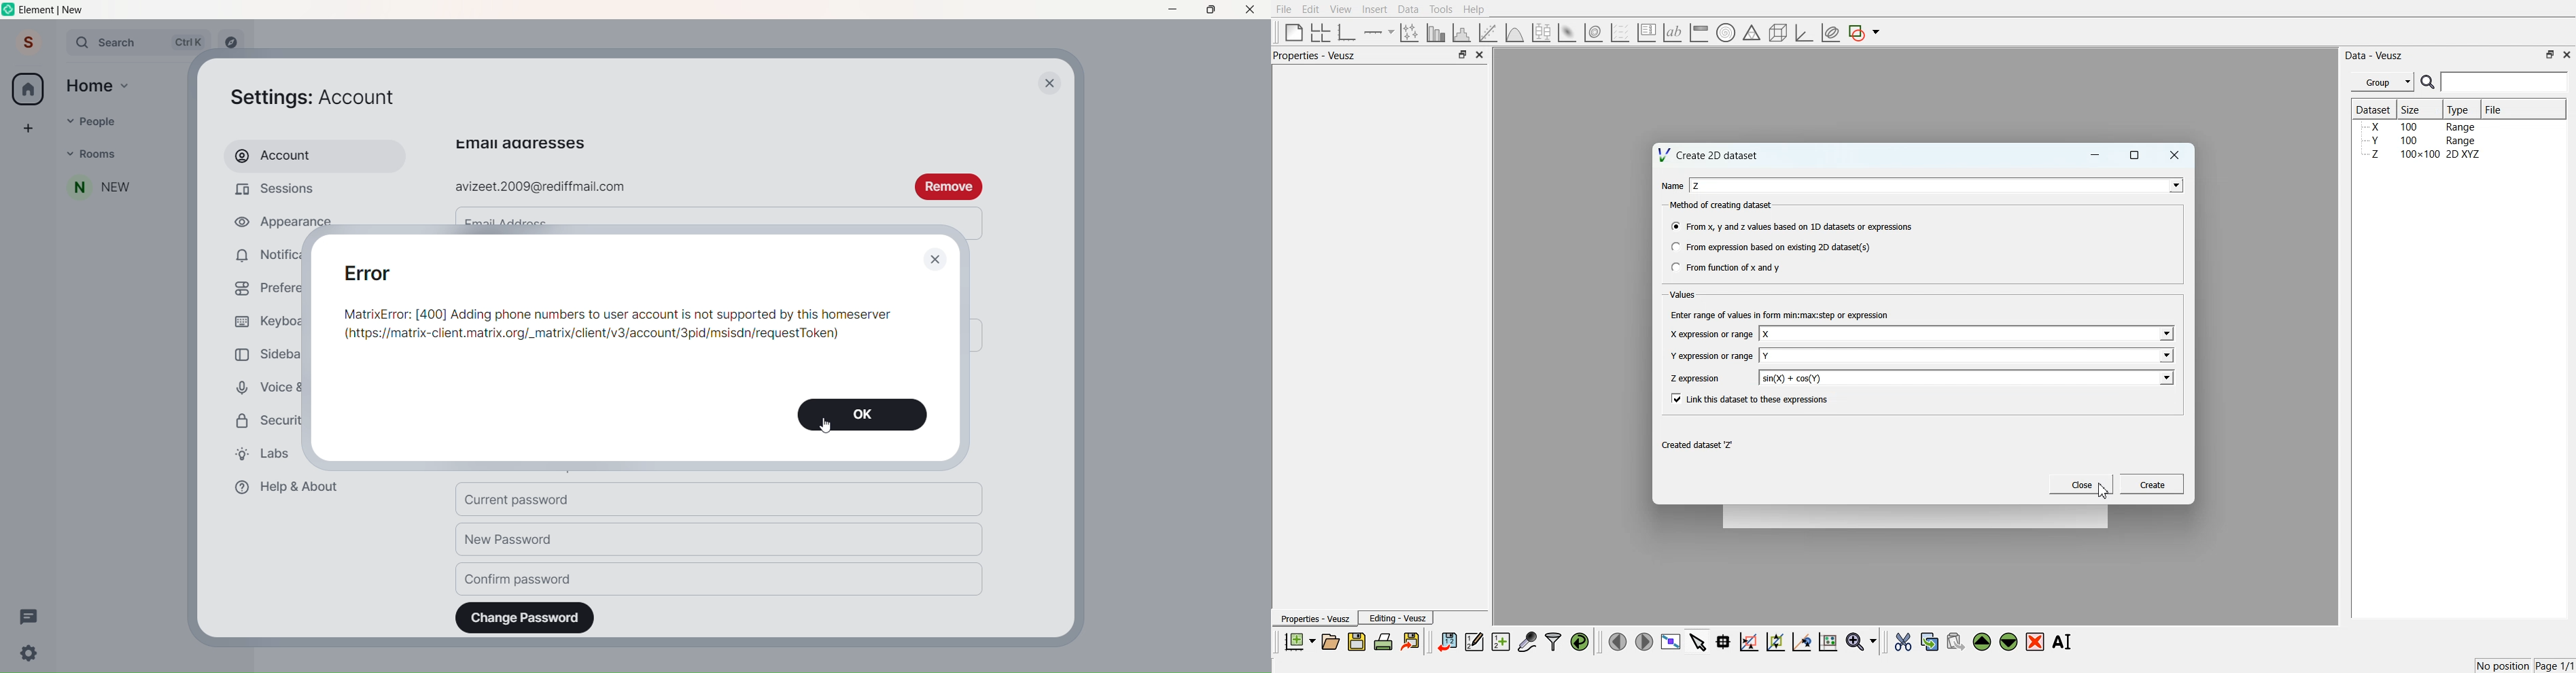 This screenshot has height=700, width=2576. I want to click on File, so click(2495, 109).